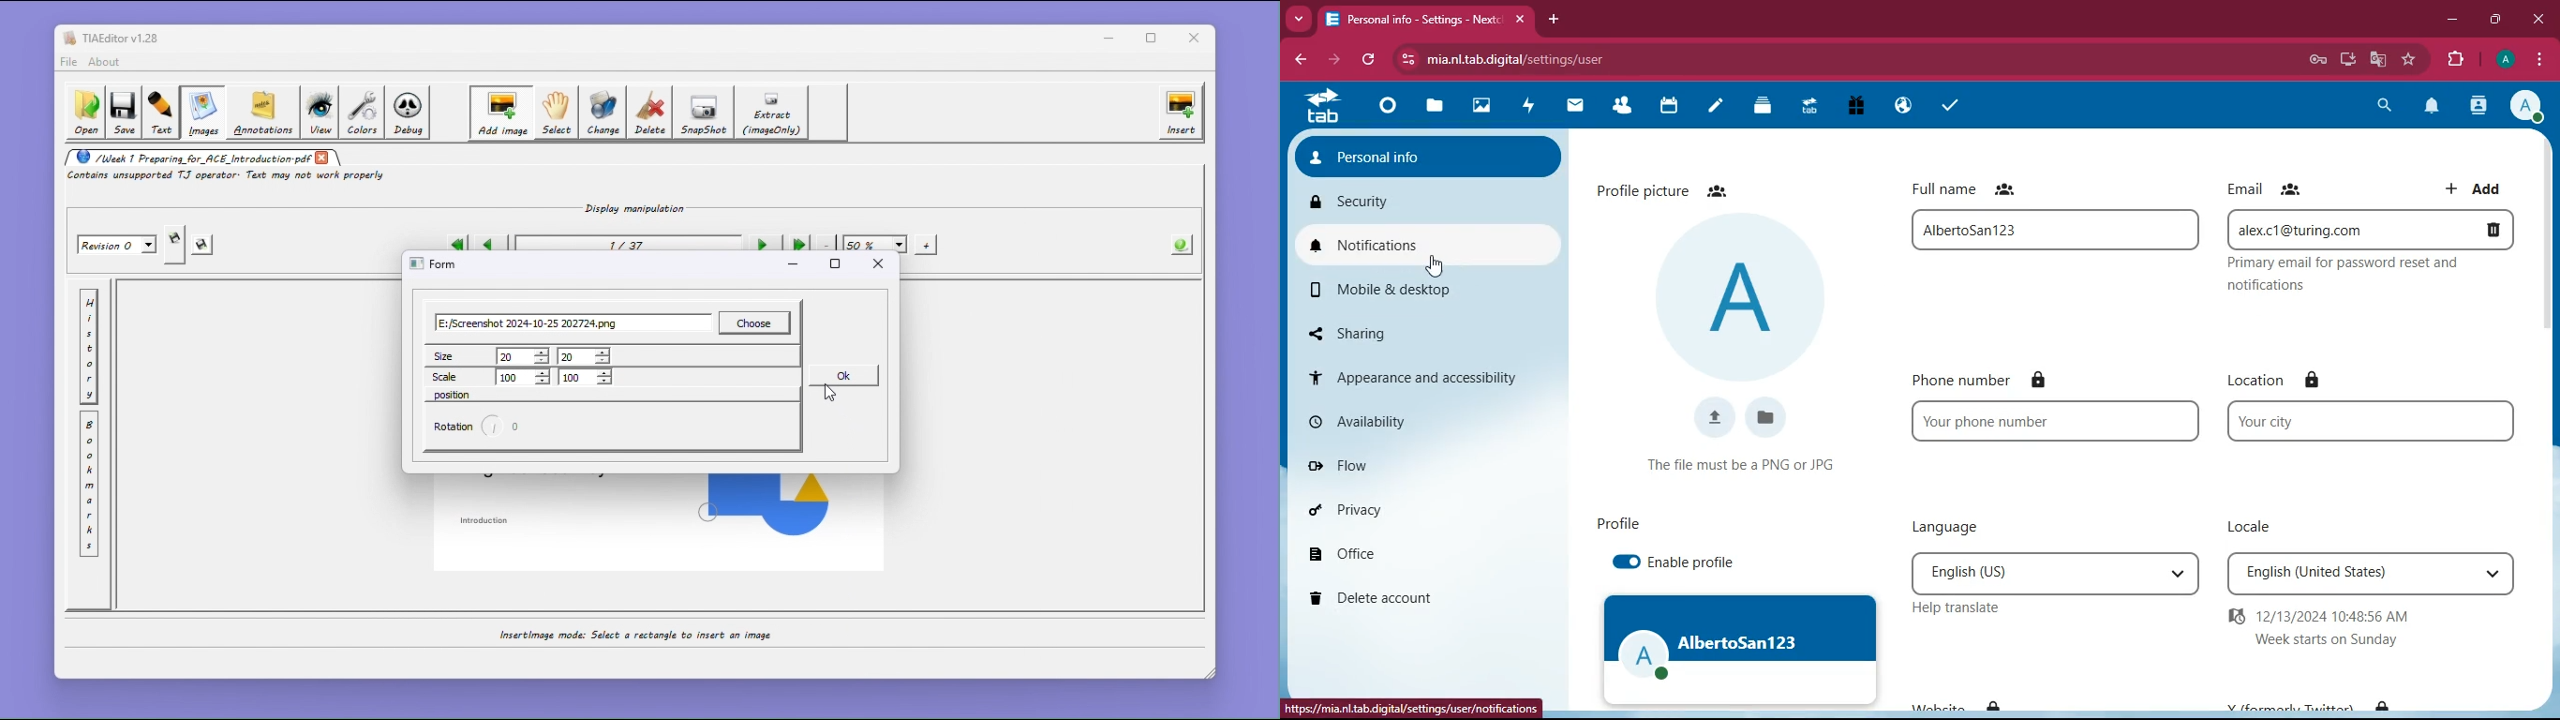 This screenshot has height=728, width=2576. Describe the element at coordinates (2348, 59) in the screenshot. I see `install app` at that location.